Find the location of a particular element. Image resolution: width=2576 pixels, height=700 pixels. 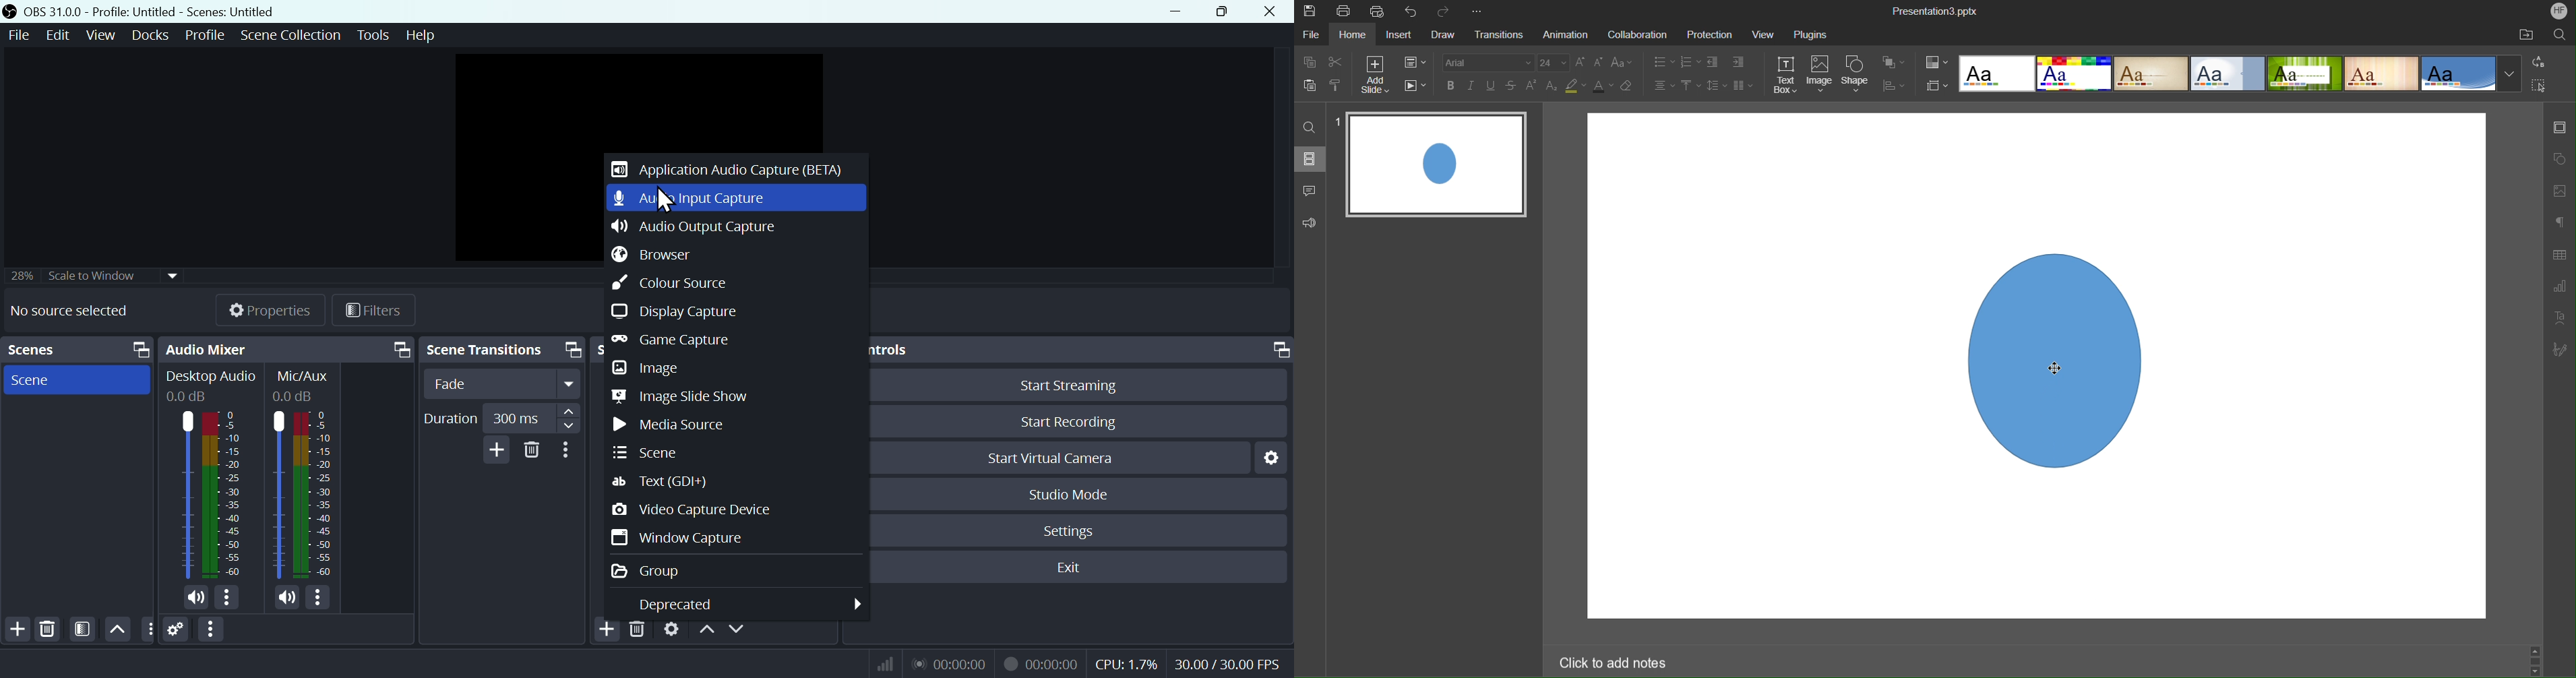

Color Options is located at coordinates (1937, 62).